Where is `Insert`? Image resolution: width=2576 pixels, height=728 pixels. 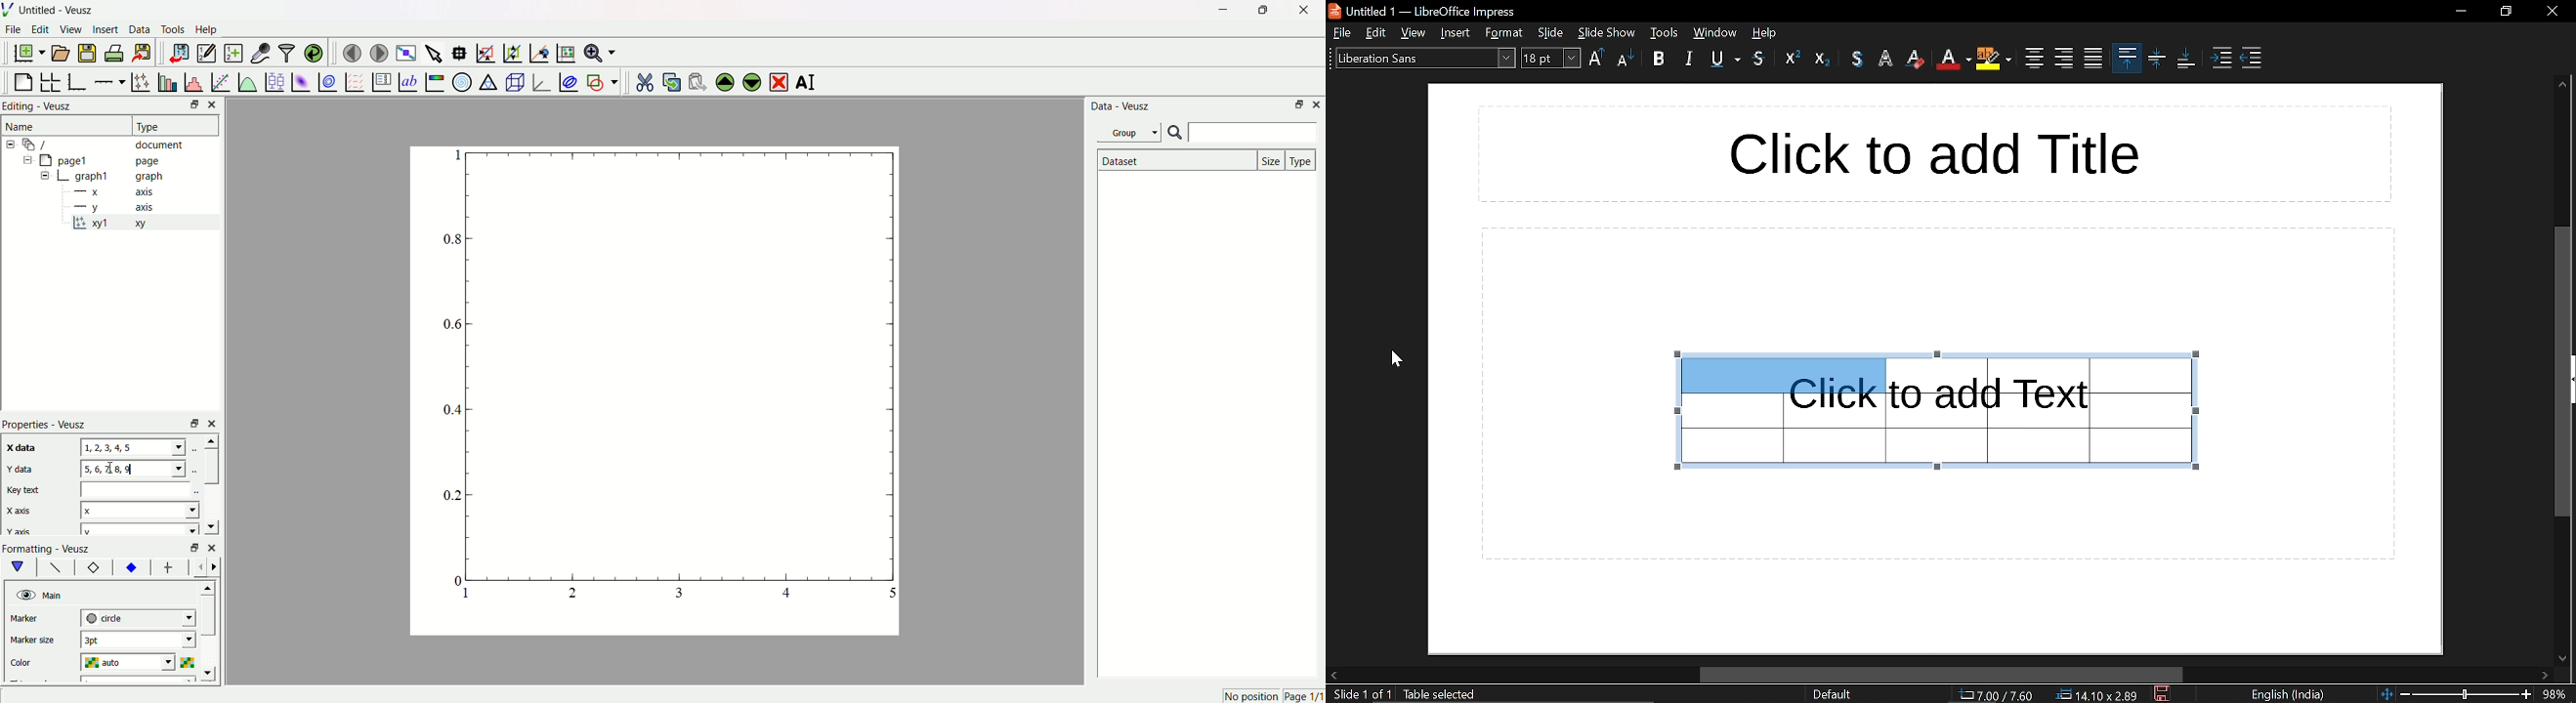 Insert is located at coordinates (106, 30).